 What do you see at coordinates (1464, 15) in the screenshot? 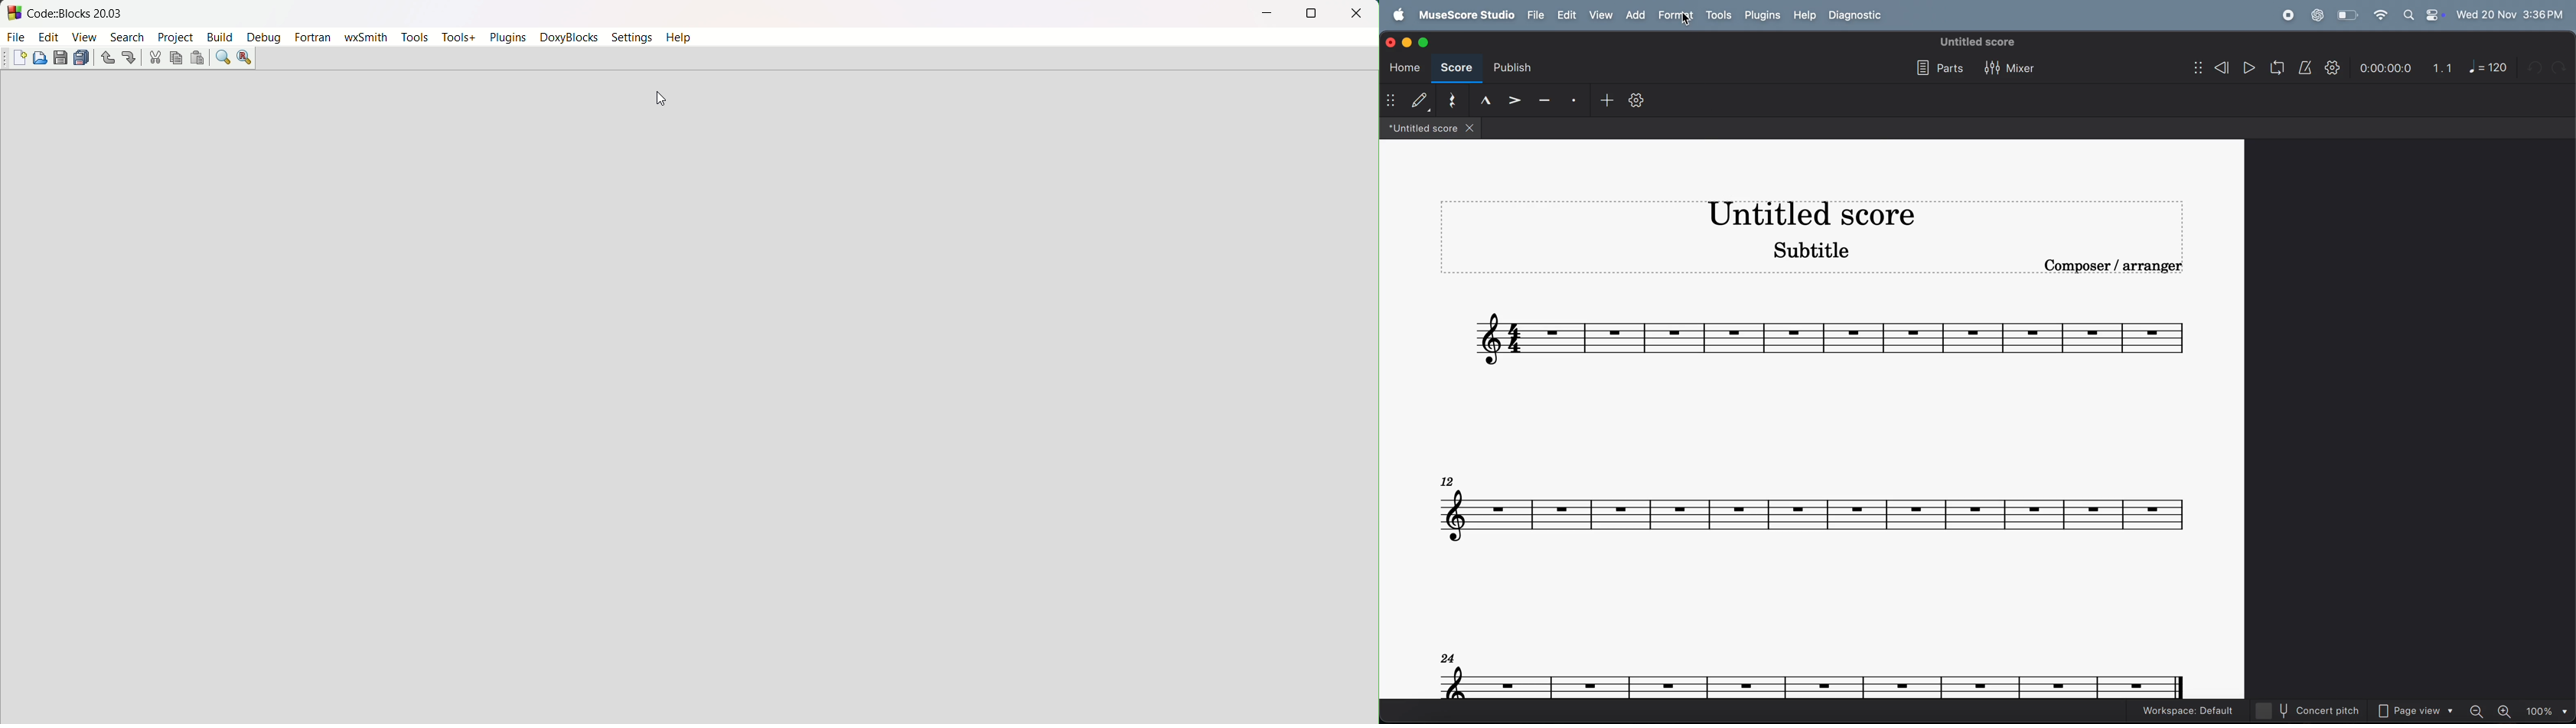
I see `use score studi0 menu` at bounding box center [1464, 15].